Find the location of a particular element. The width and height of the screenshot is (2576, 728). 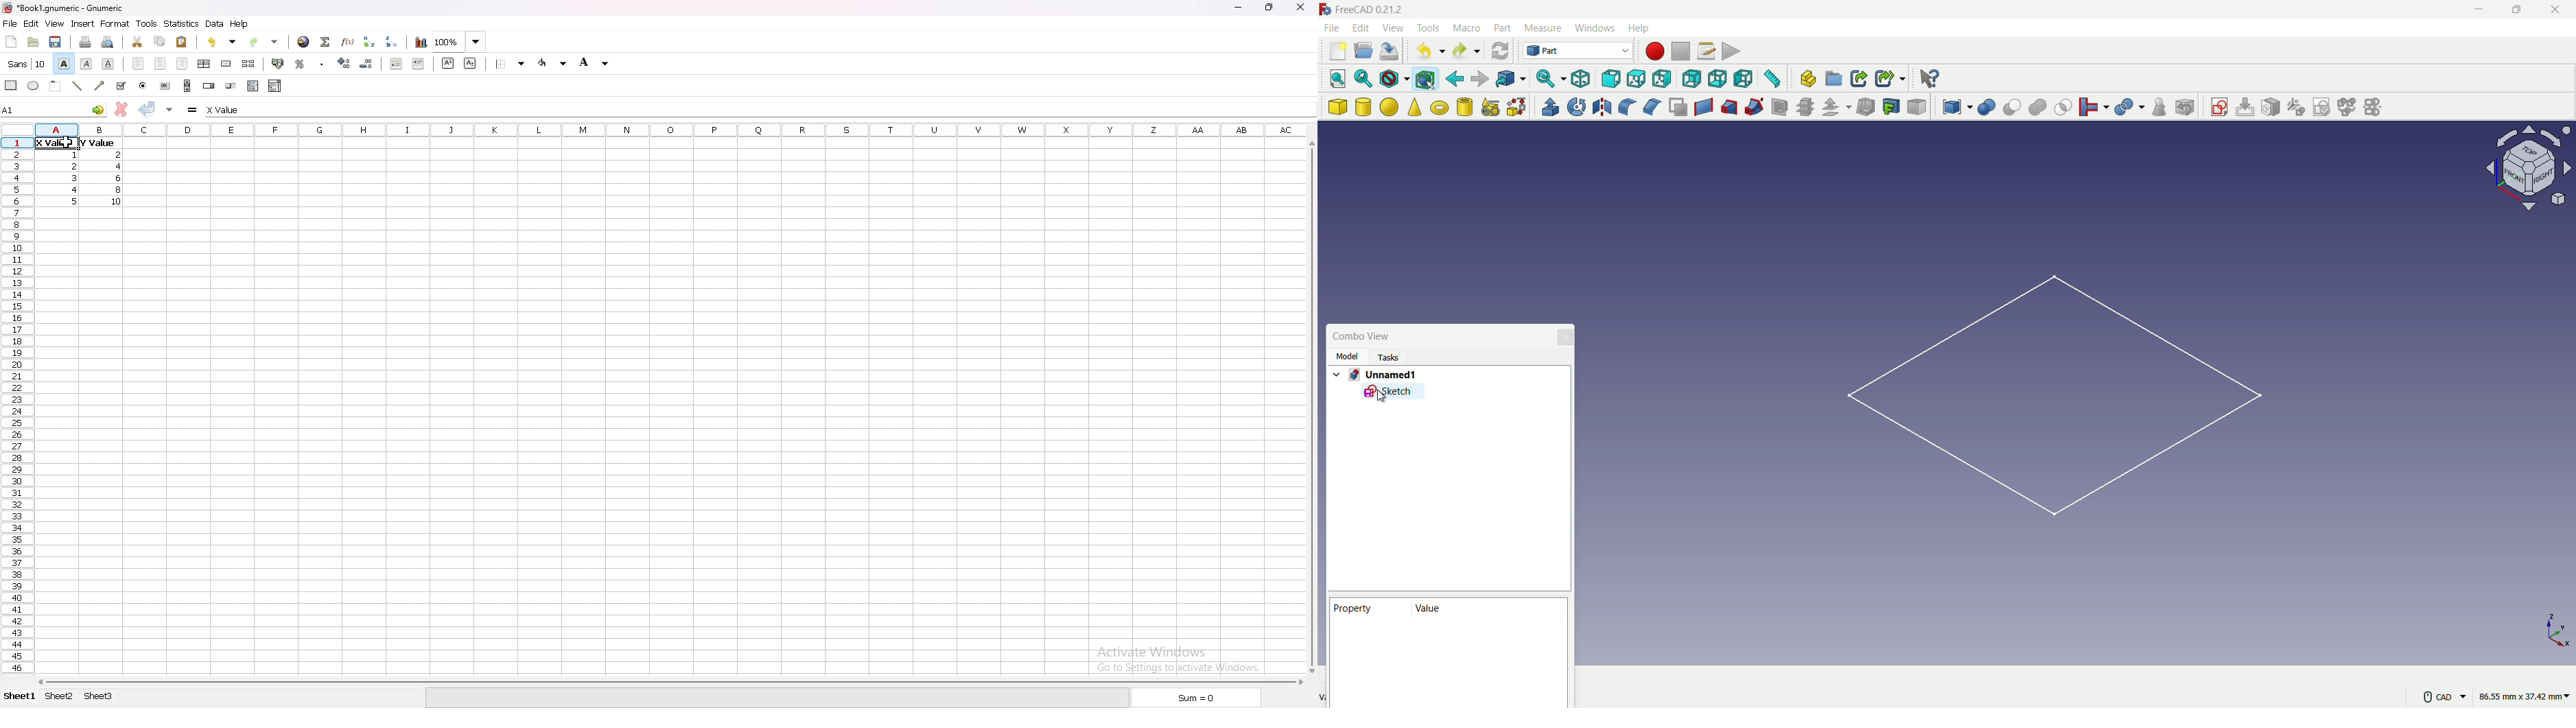

go to linked objects is located at coordinates (1512, 78).